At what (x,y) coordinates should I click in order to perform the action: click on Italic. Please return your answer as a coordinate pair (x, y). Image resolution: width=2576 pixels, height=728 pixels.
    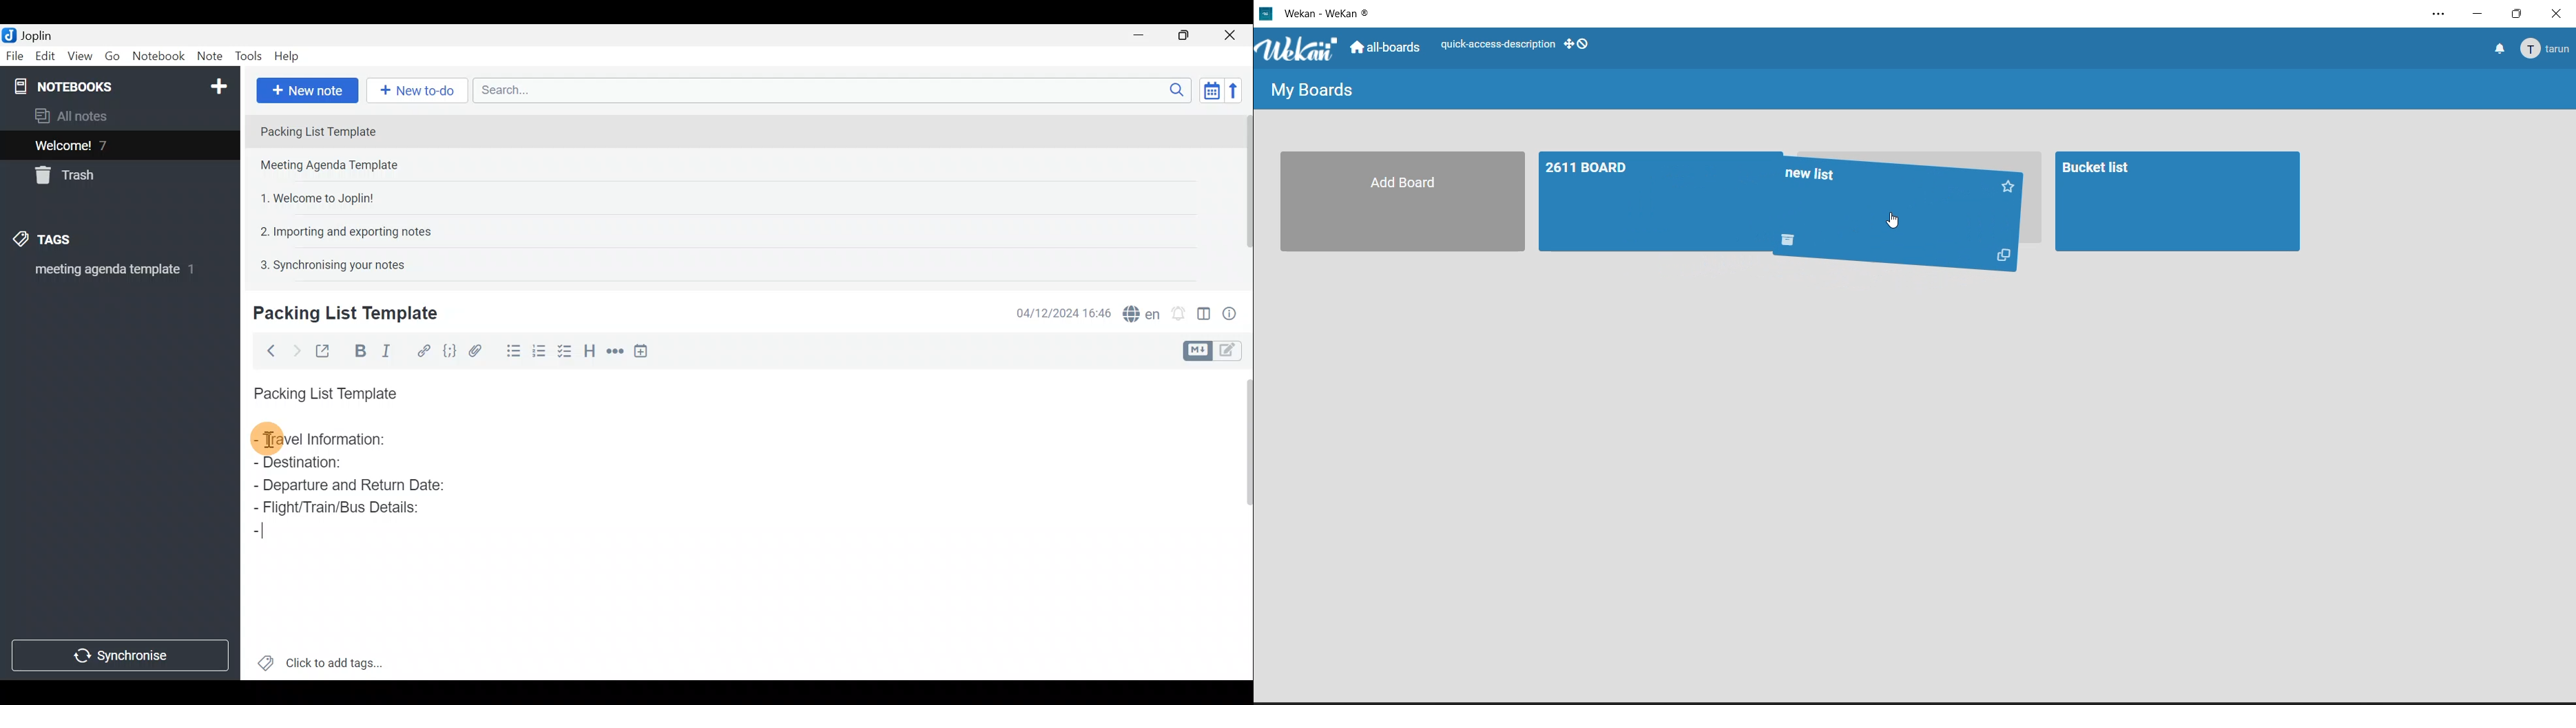
    Looking at the image, I should click on (391, 351).